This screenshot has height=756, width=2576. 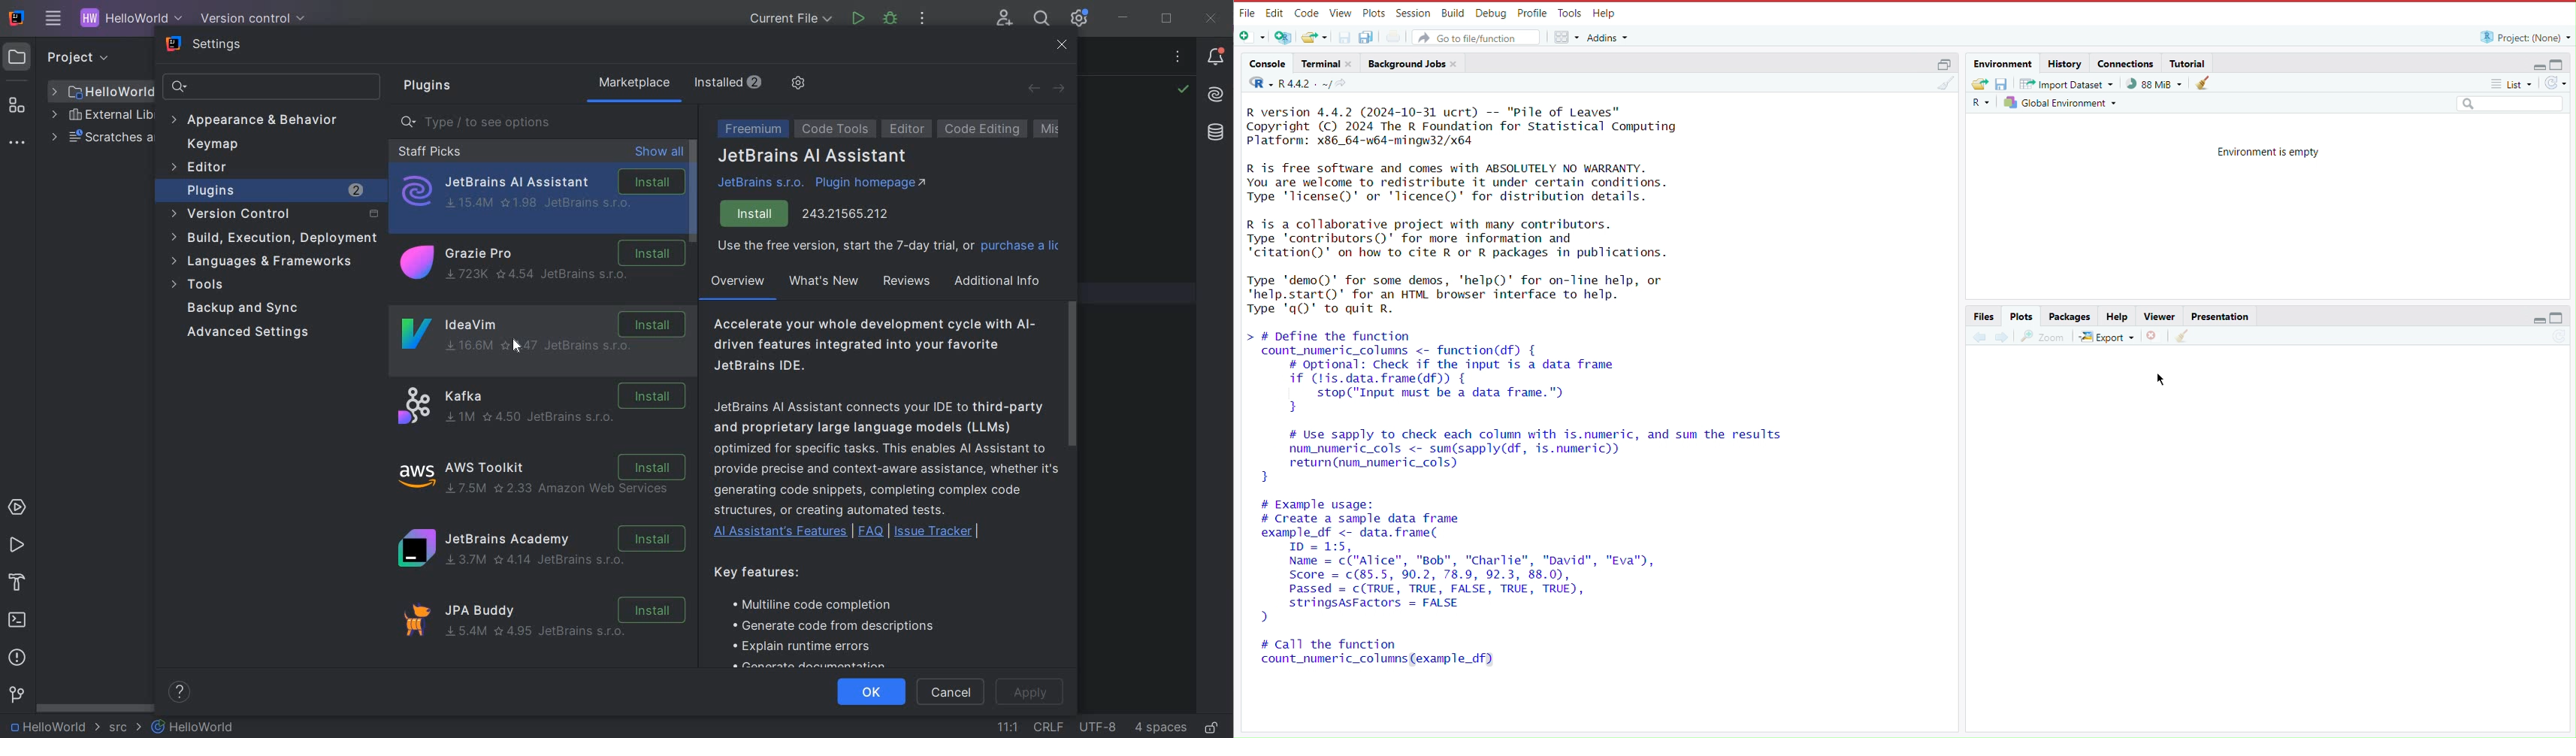 I want to click on Addins, so click(x=1611, y=38).